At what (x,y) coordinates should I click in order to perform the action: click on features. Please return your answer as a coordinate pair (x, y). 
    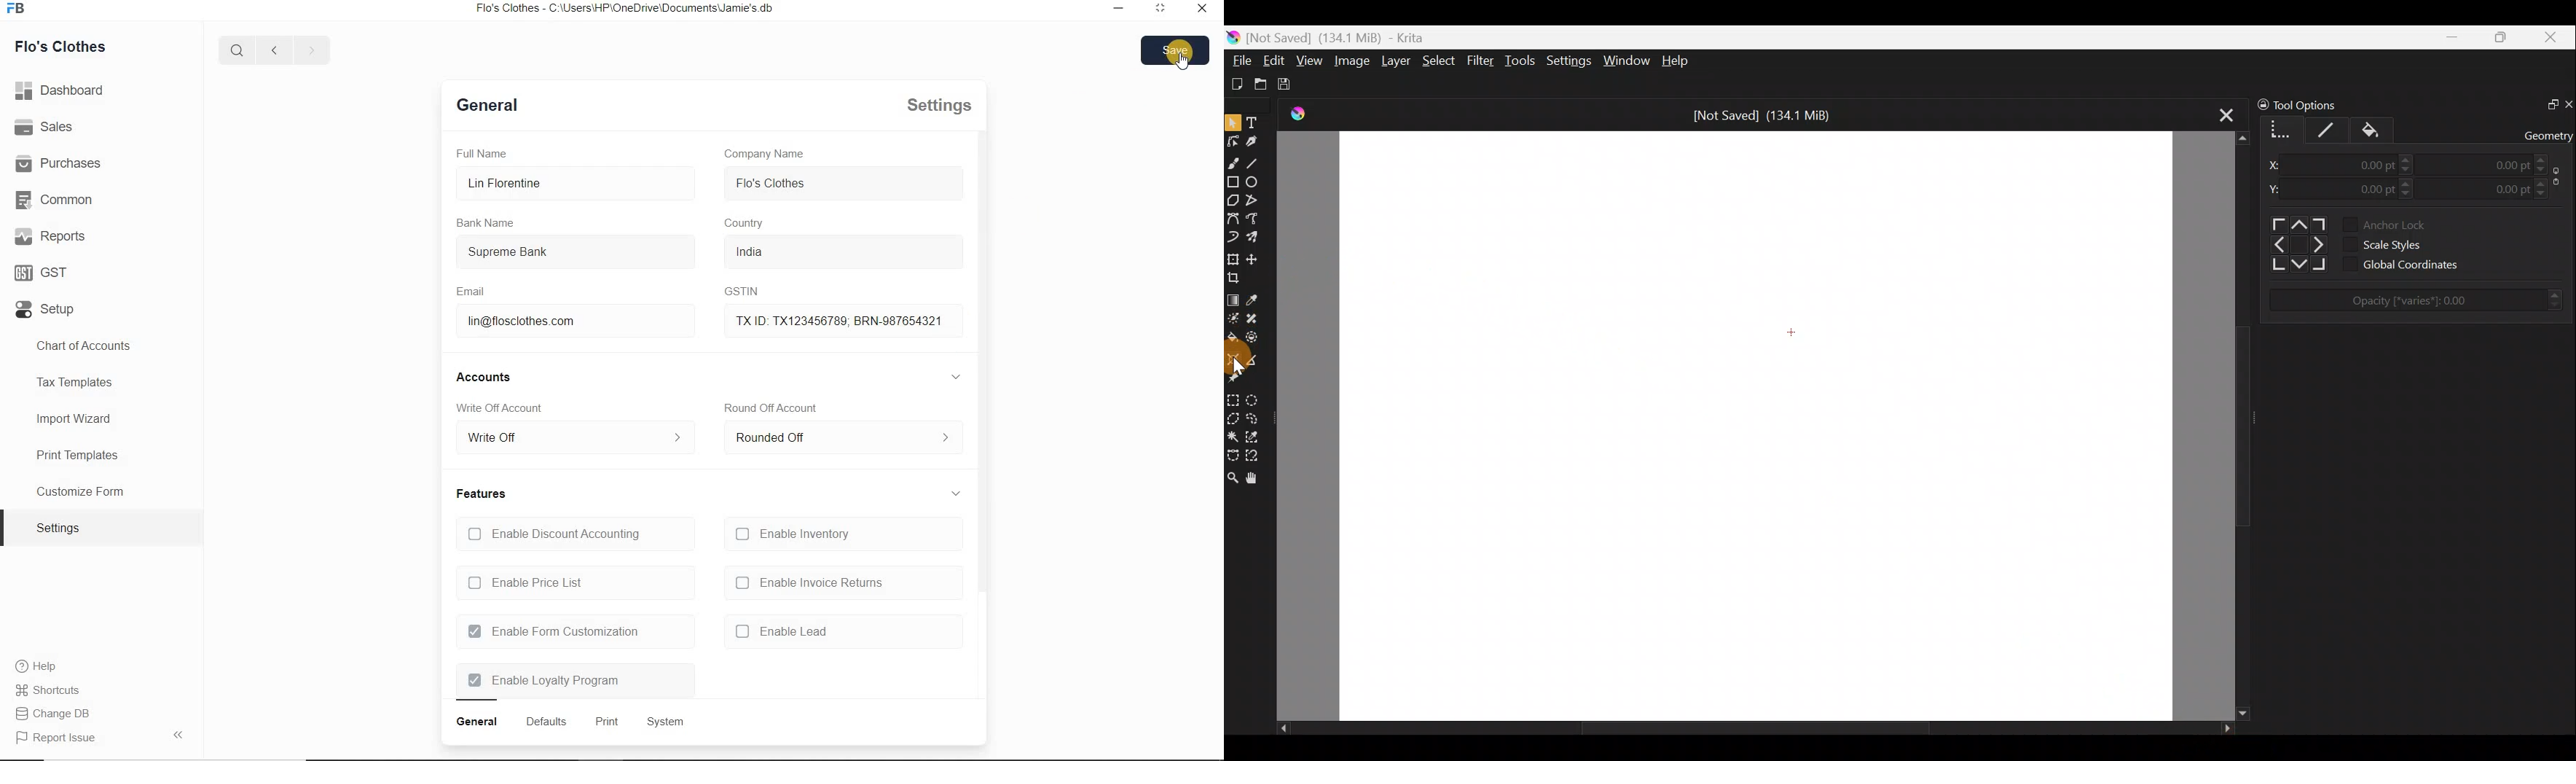
    Looking at the image, I should click on (482, 493).